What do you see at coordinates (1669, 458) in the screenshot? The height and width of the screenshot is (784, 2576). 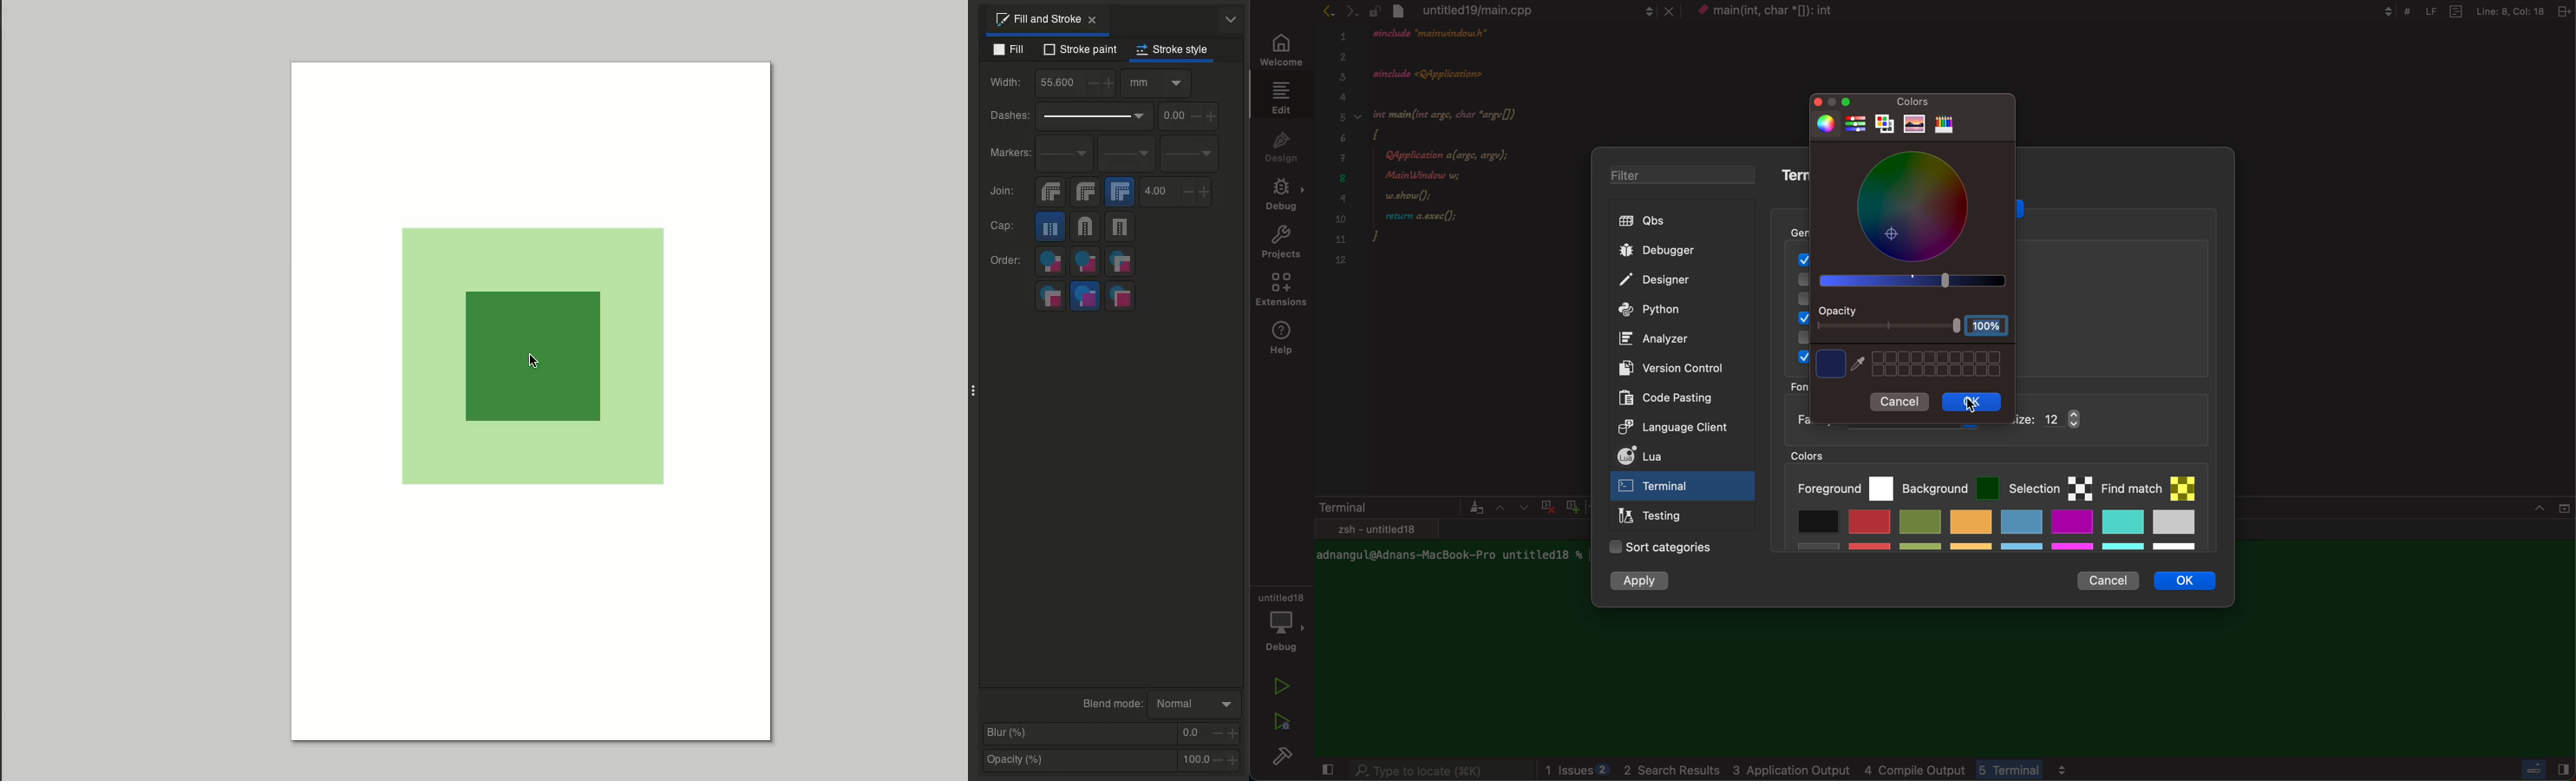 I see `lua` at bounding box center [1669, 458].